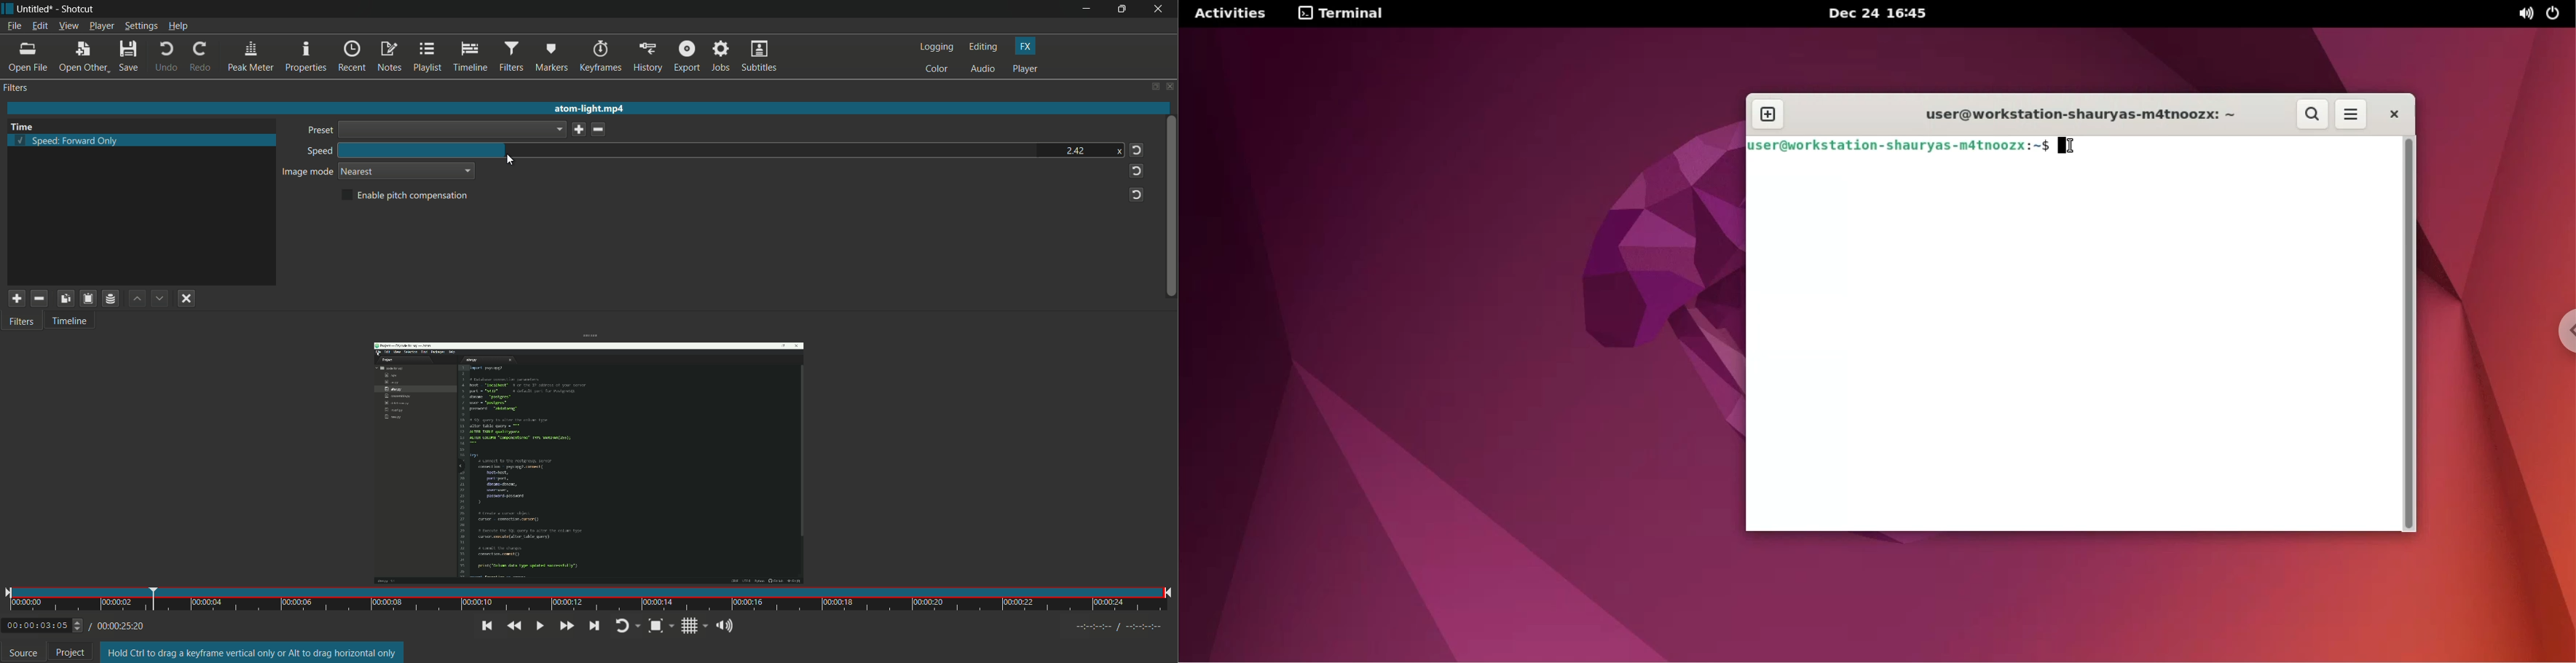 The height and width of the screenshot is (672, 2576). What do you see at coordinates (72, 141) in the screenshot?
I see `speed forward only` at bounding box center [72, 141].